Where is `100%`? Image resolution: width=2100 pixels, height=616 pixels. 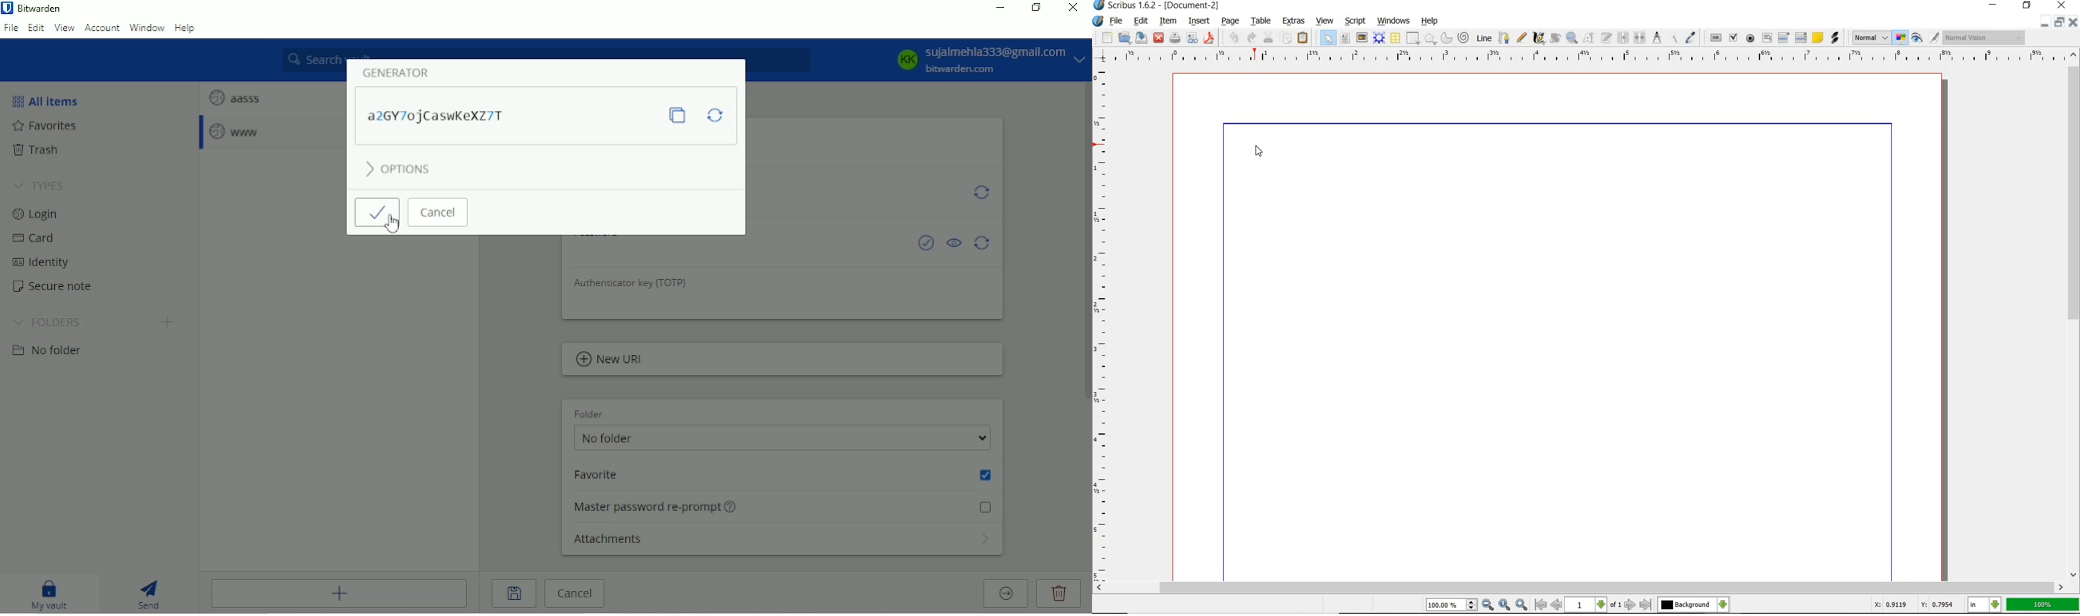 100% is located at coordinates (2043, 603).